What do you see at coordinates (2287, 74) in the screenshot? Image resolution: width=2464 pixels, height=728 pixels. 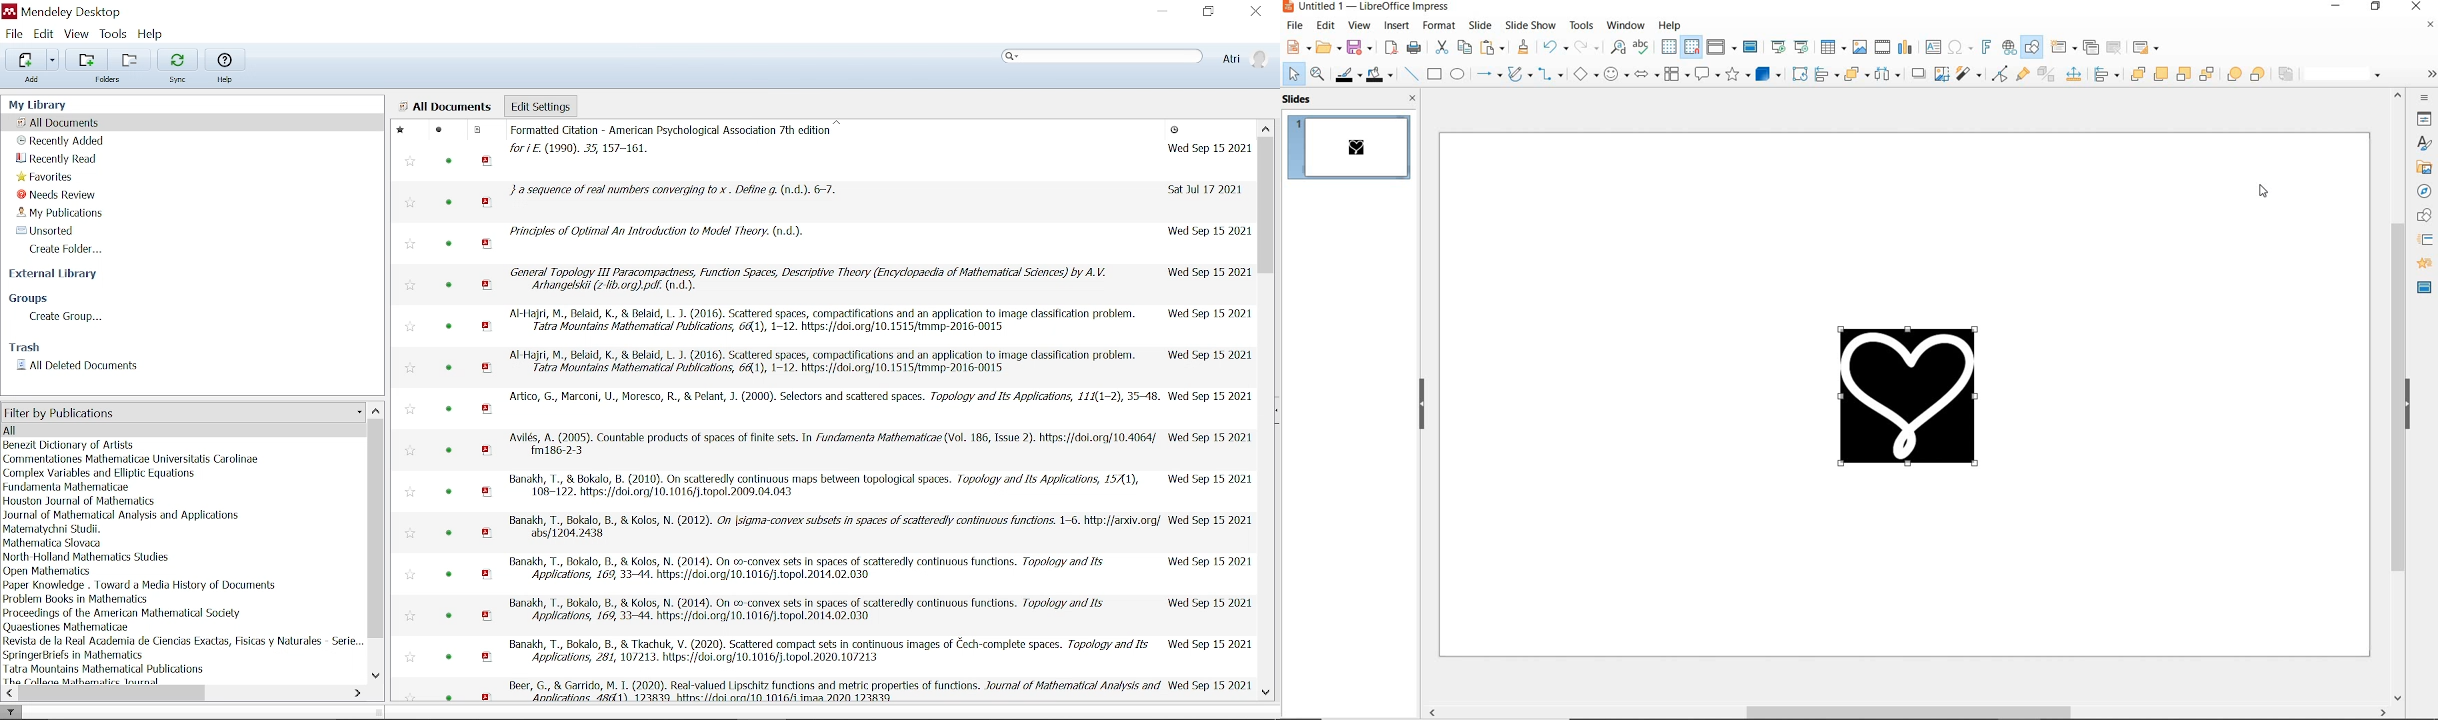 I see `reverse` at bounding box center [2287, 74].